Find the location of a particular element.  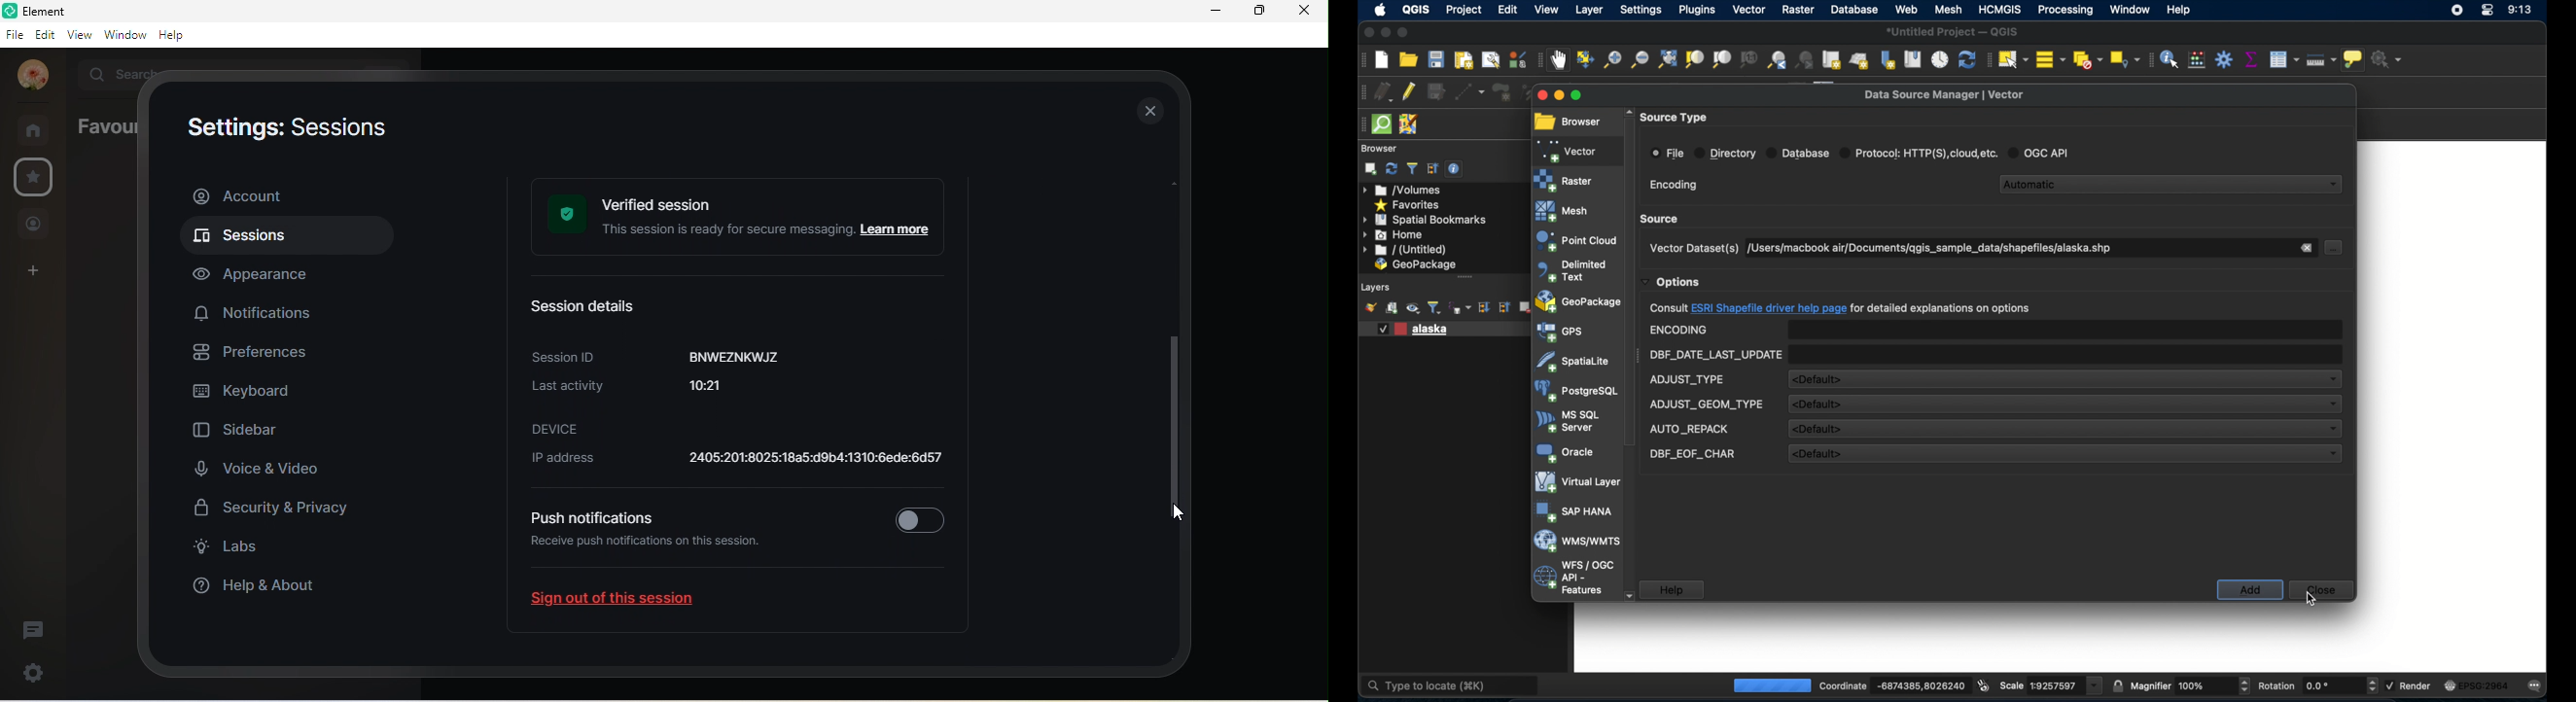

adjust_type is located at coordinates (1688, 380).